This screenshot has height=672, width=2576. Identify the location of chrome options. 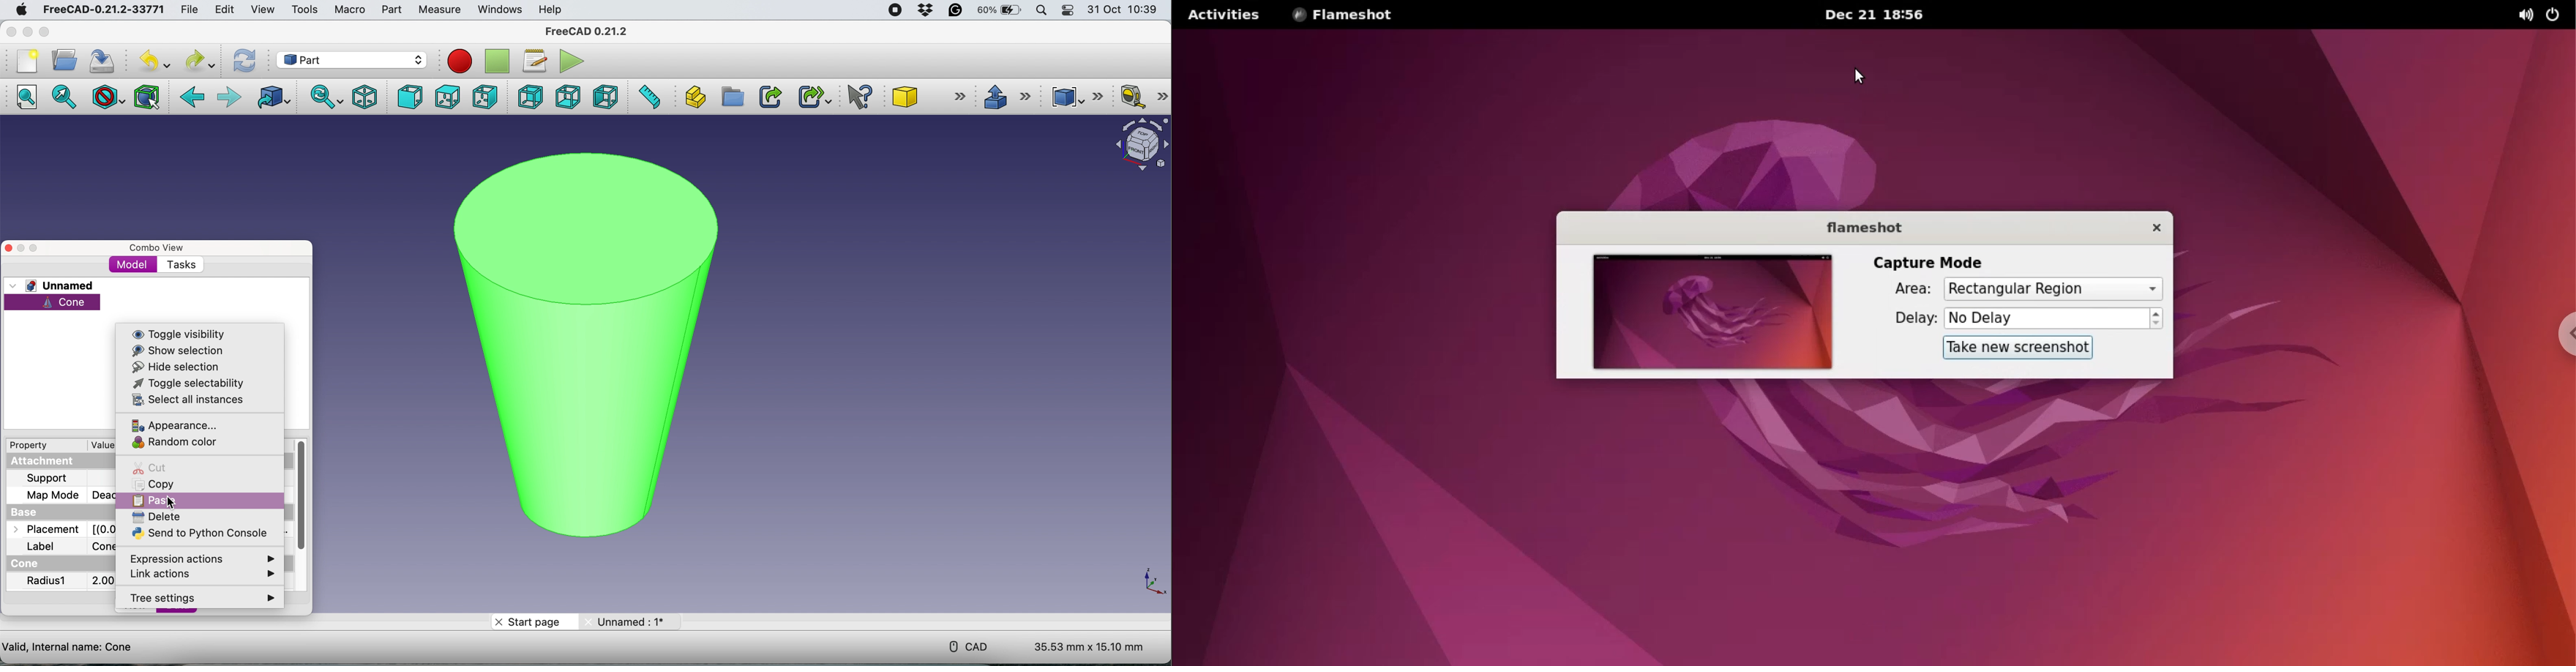
(2558, 338).